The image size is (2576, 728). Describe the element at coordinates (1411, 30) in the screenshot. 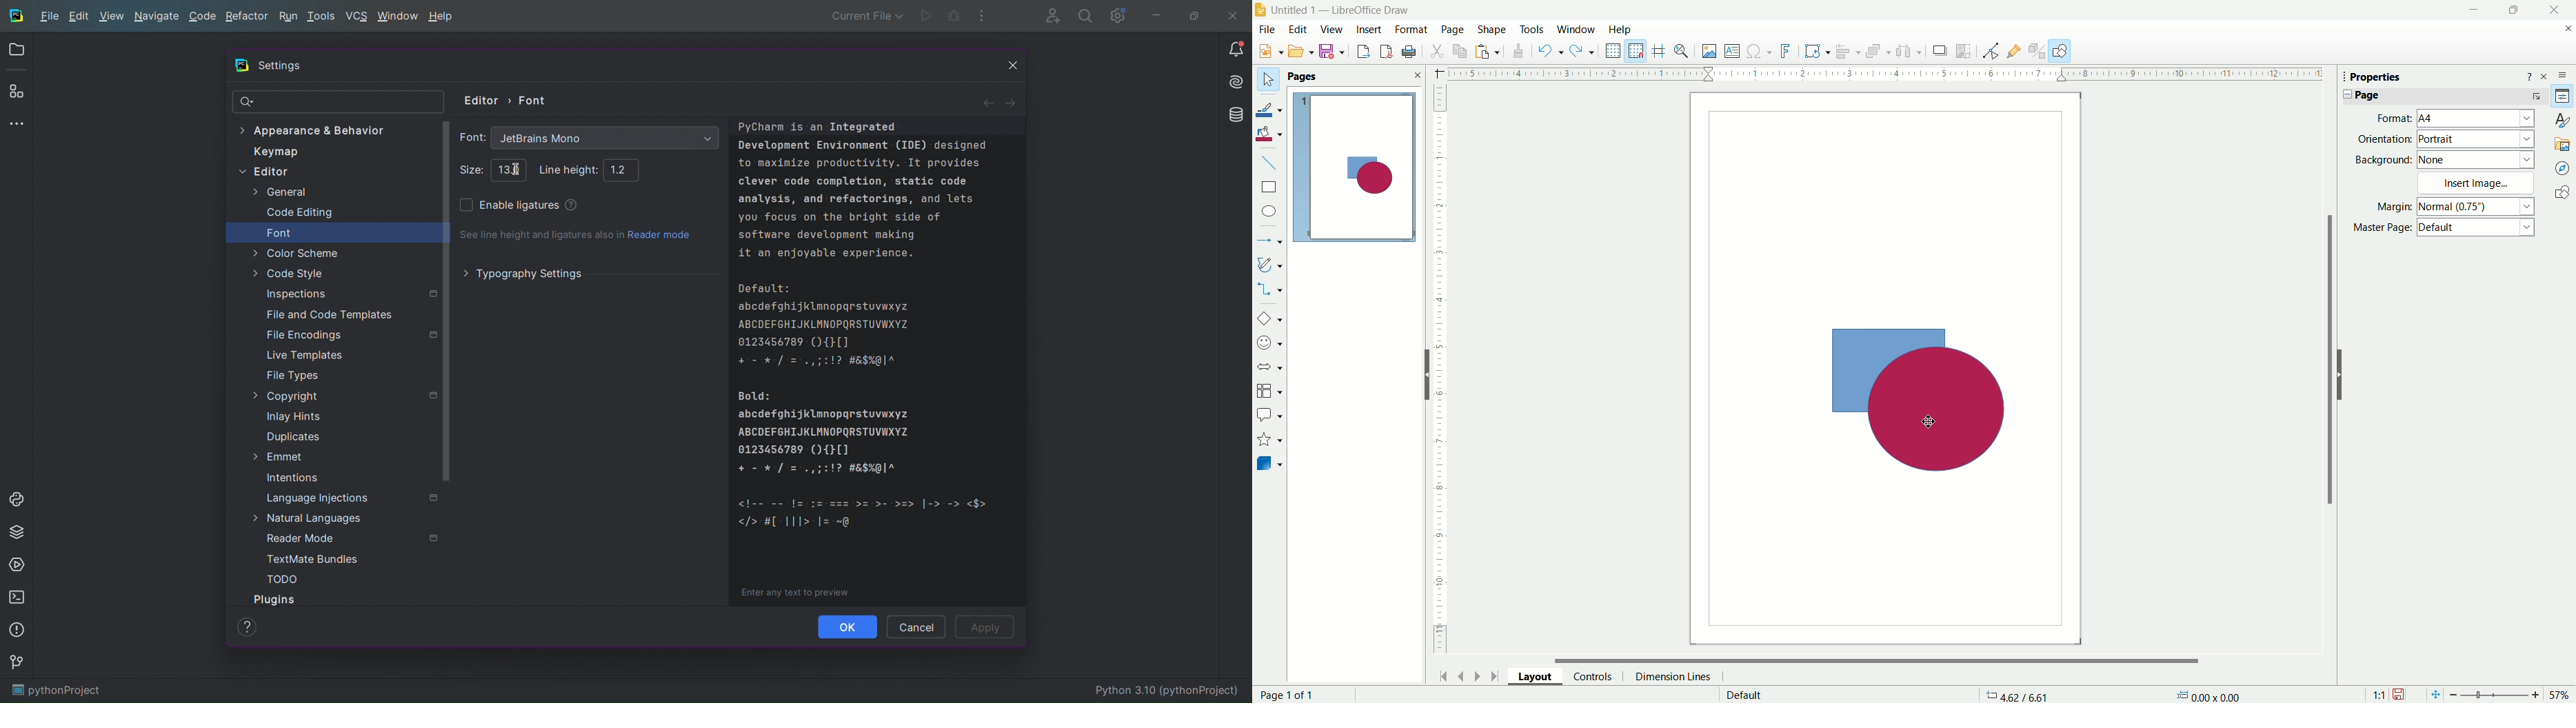

I see `format` at that location.